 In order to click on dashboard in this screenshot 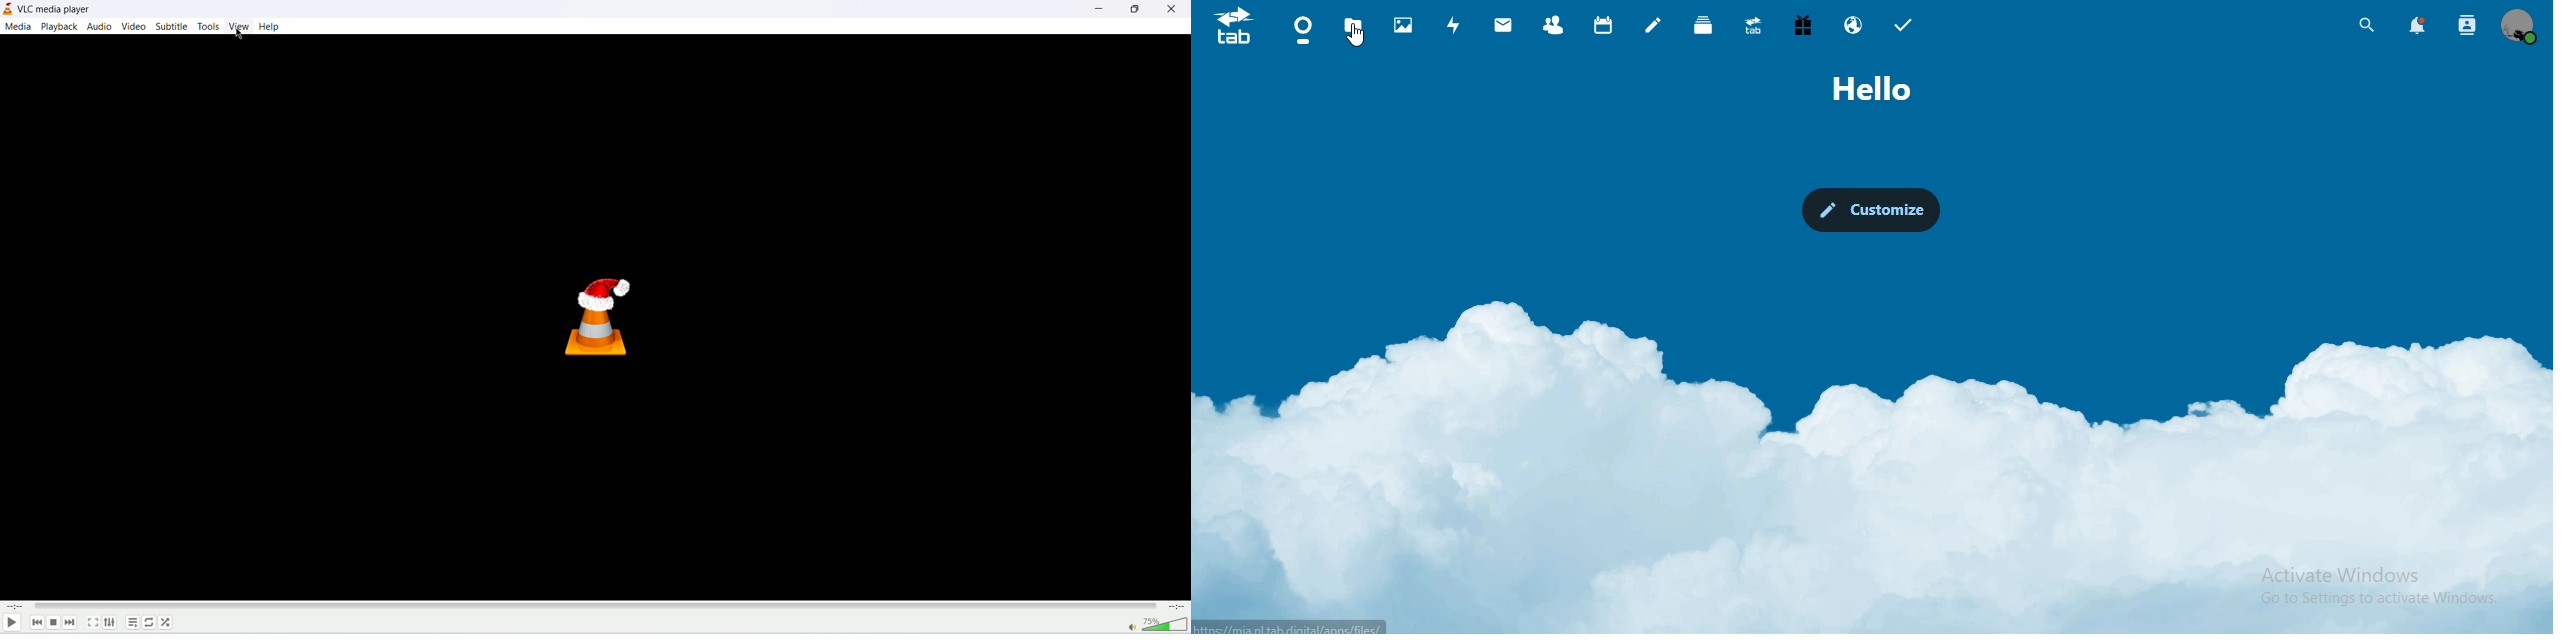, I will do `click(1303, 29)`.